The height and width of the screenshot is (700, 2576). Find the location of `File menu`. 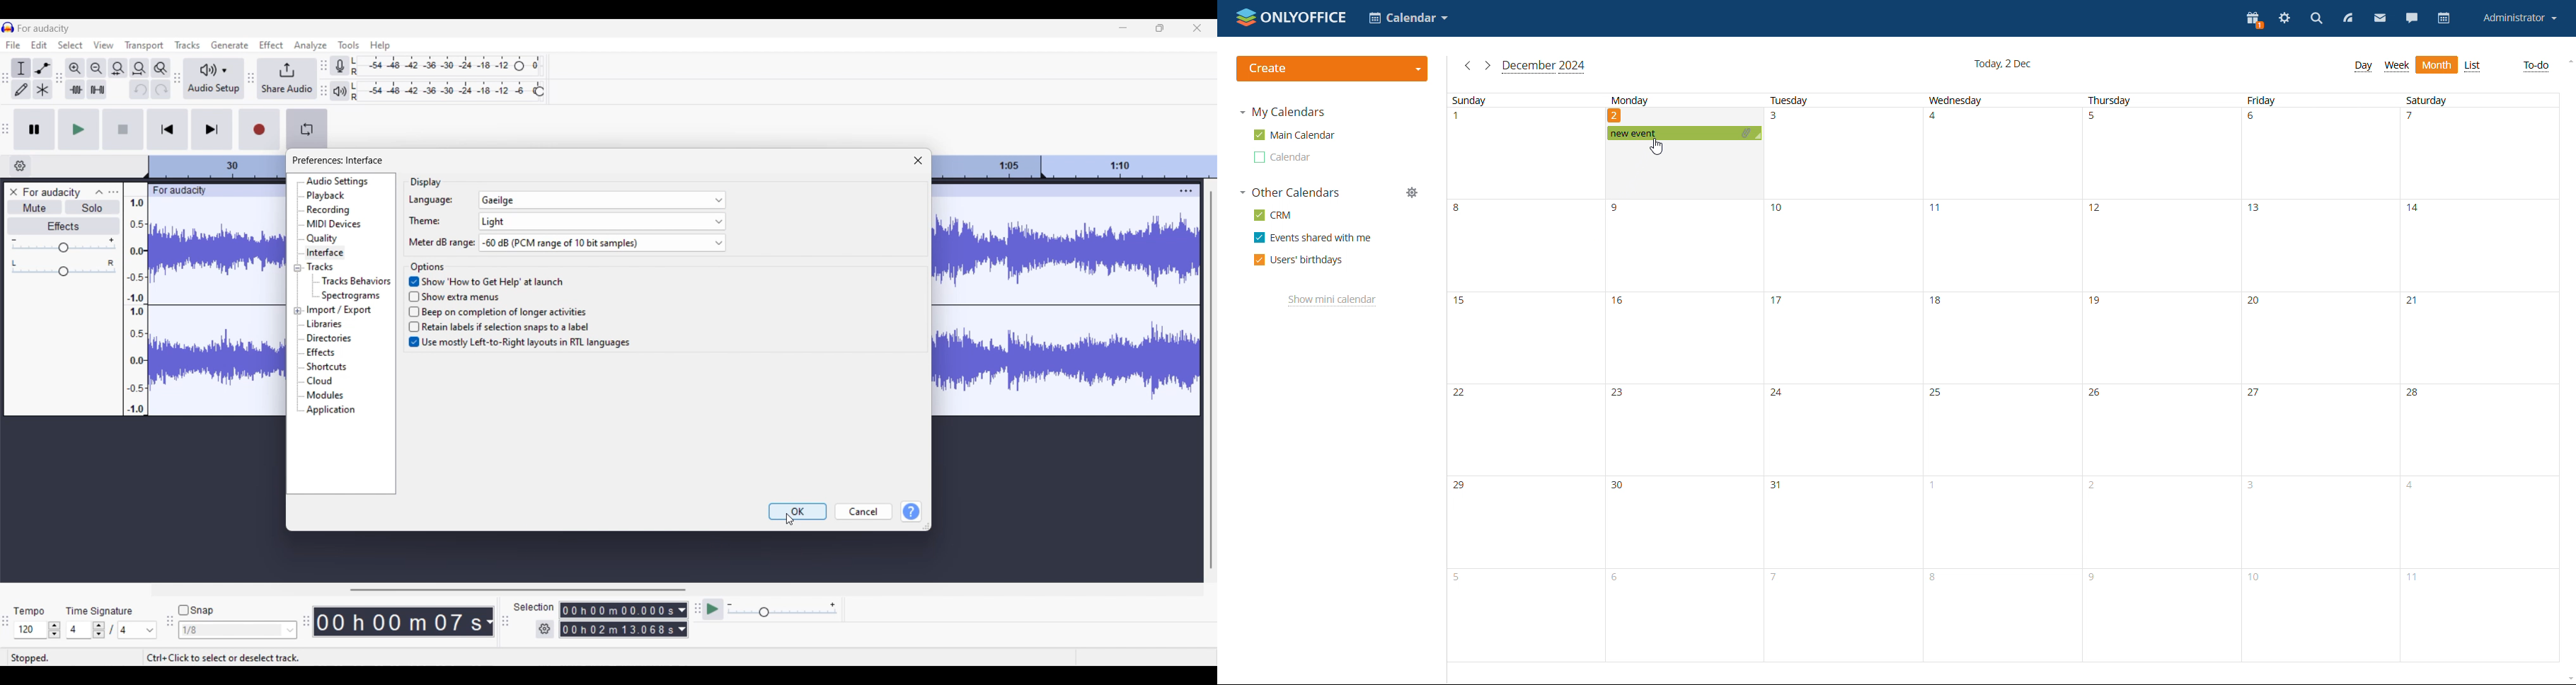

File menu is located at coordinates (13, 44).